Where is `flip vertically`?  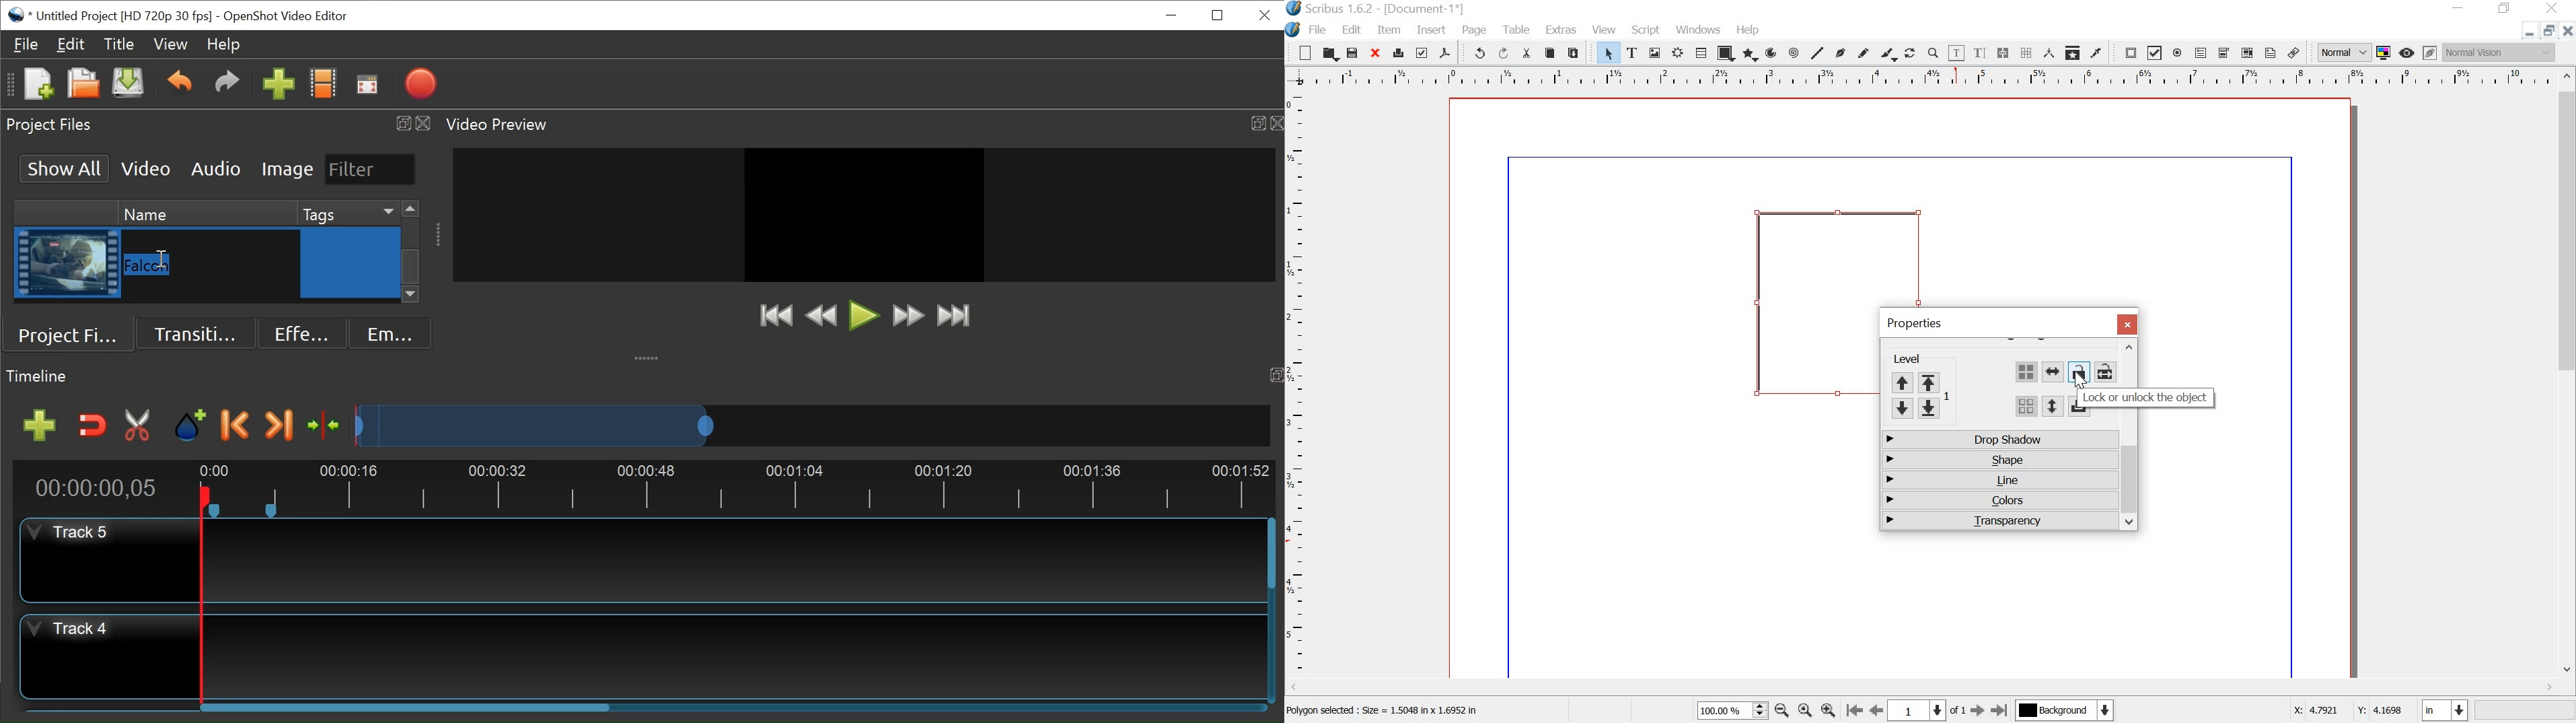
flip vertically is located at coordinates (2051, 407).